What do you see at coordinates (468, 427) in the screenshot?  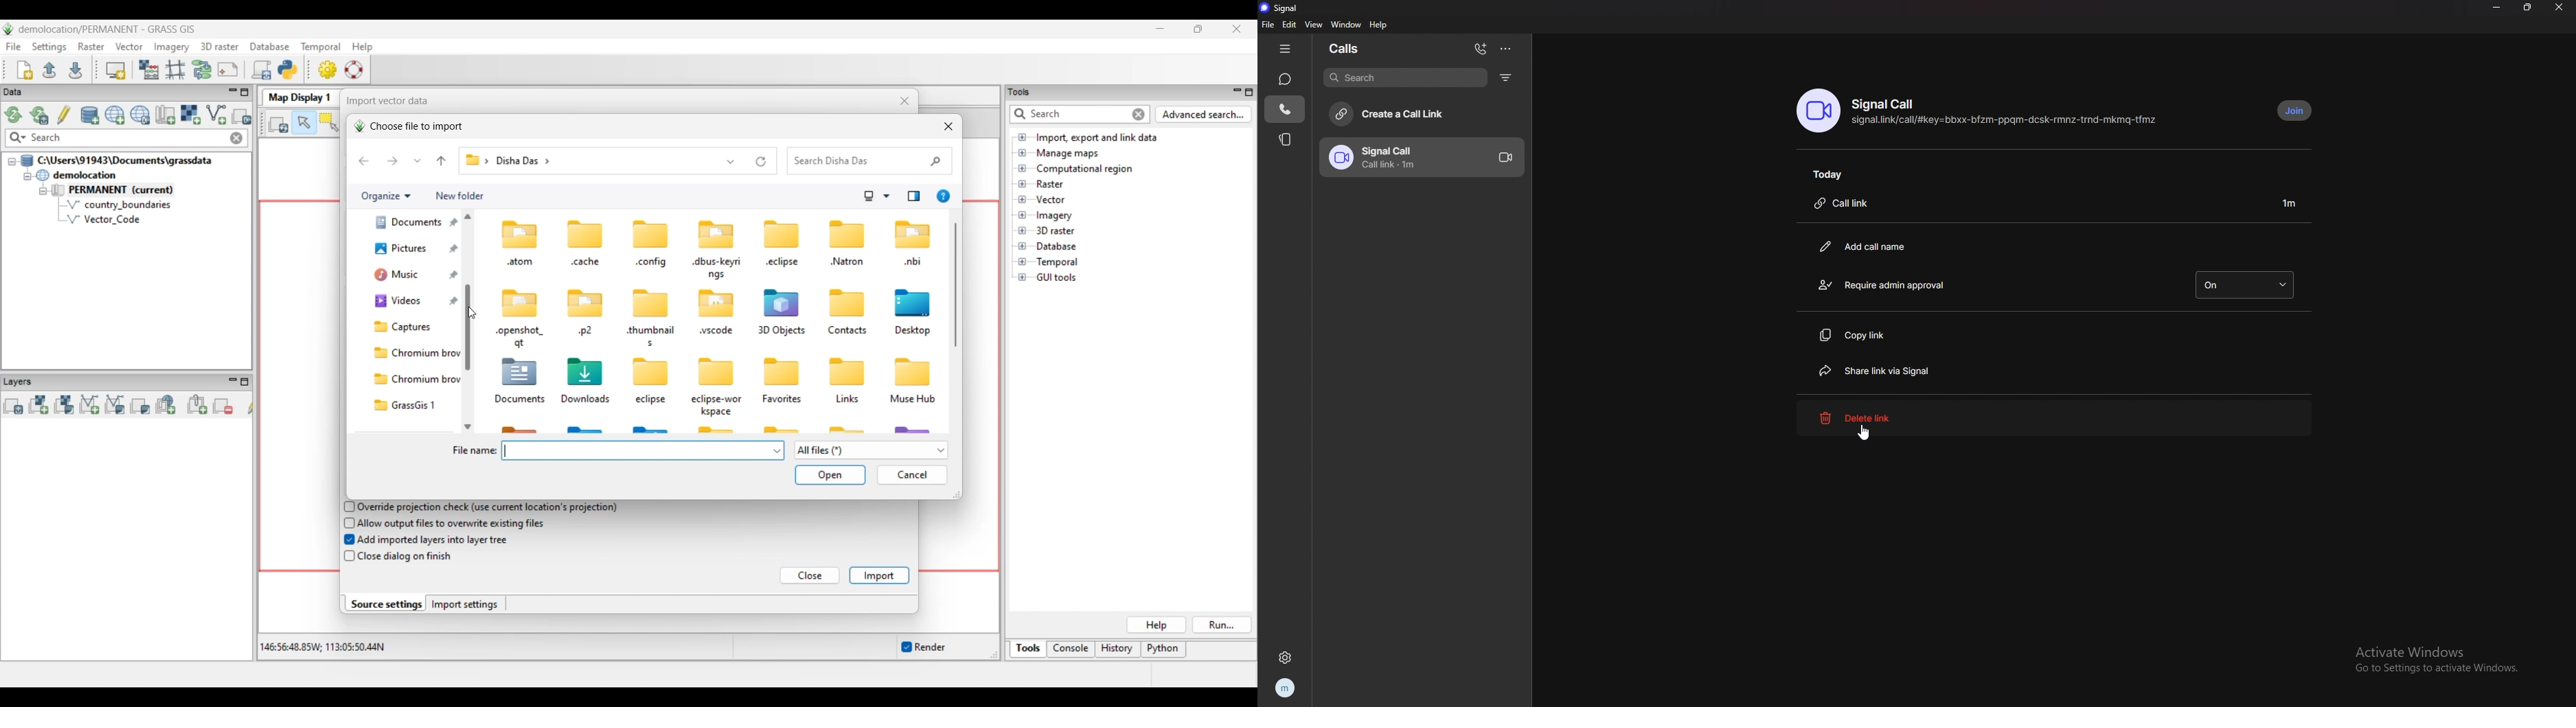 I see `Quick slide to bottom` at bounding box center [468, 427].